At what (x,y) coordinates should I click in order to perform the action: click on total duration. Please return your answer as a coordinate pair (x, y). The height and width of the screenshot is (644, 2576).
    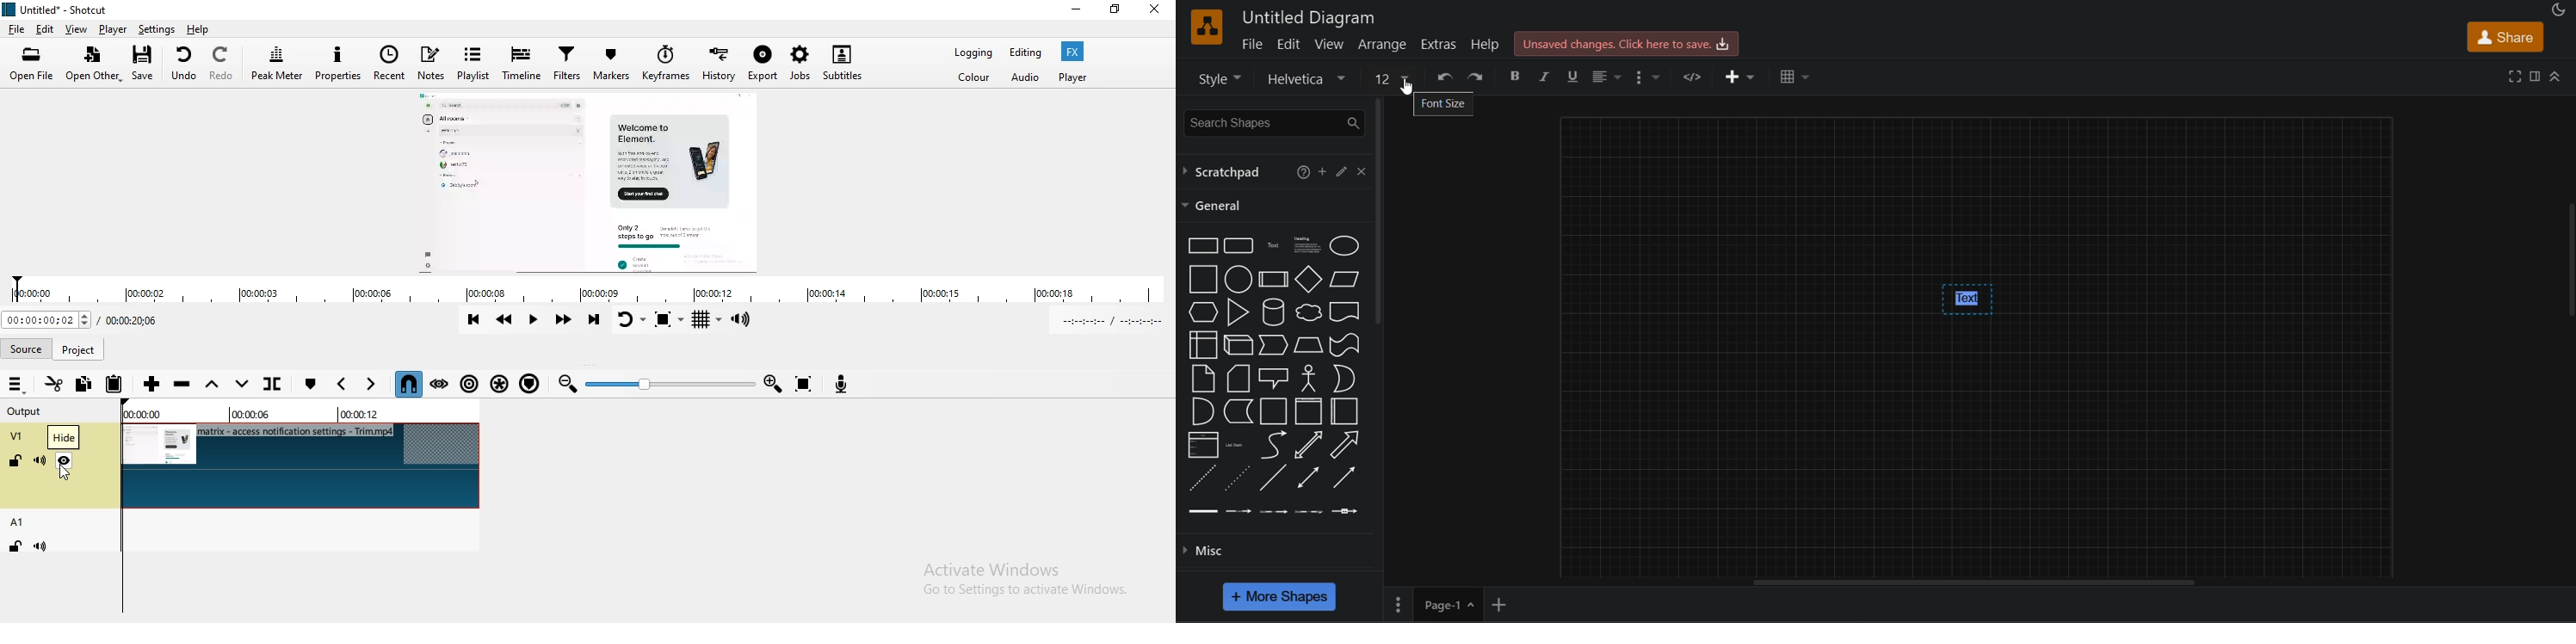
    Looking at the image, I should click on (132, 322).